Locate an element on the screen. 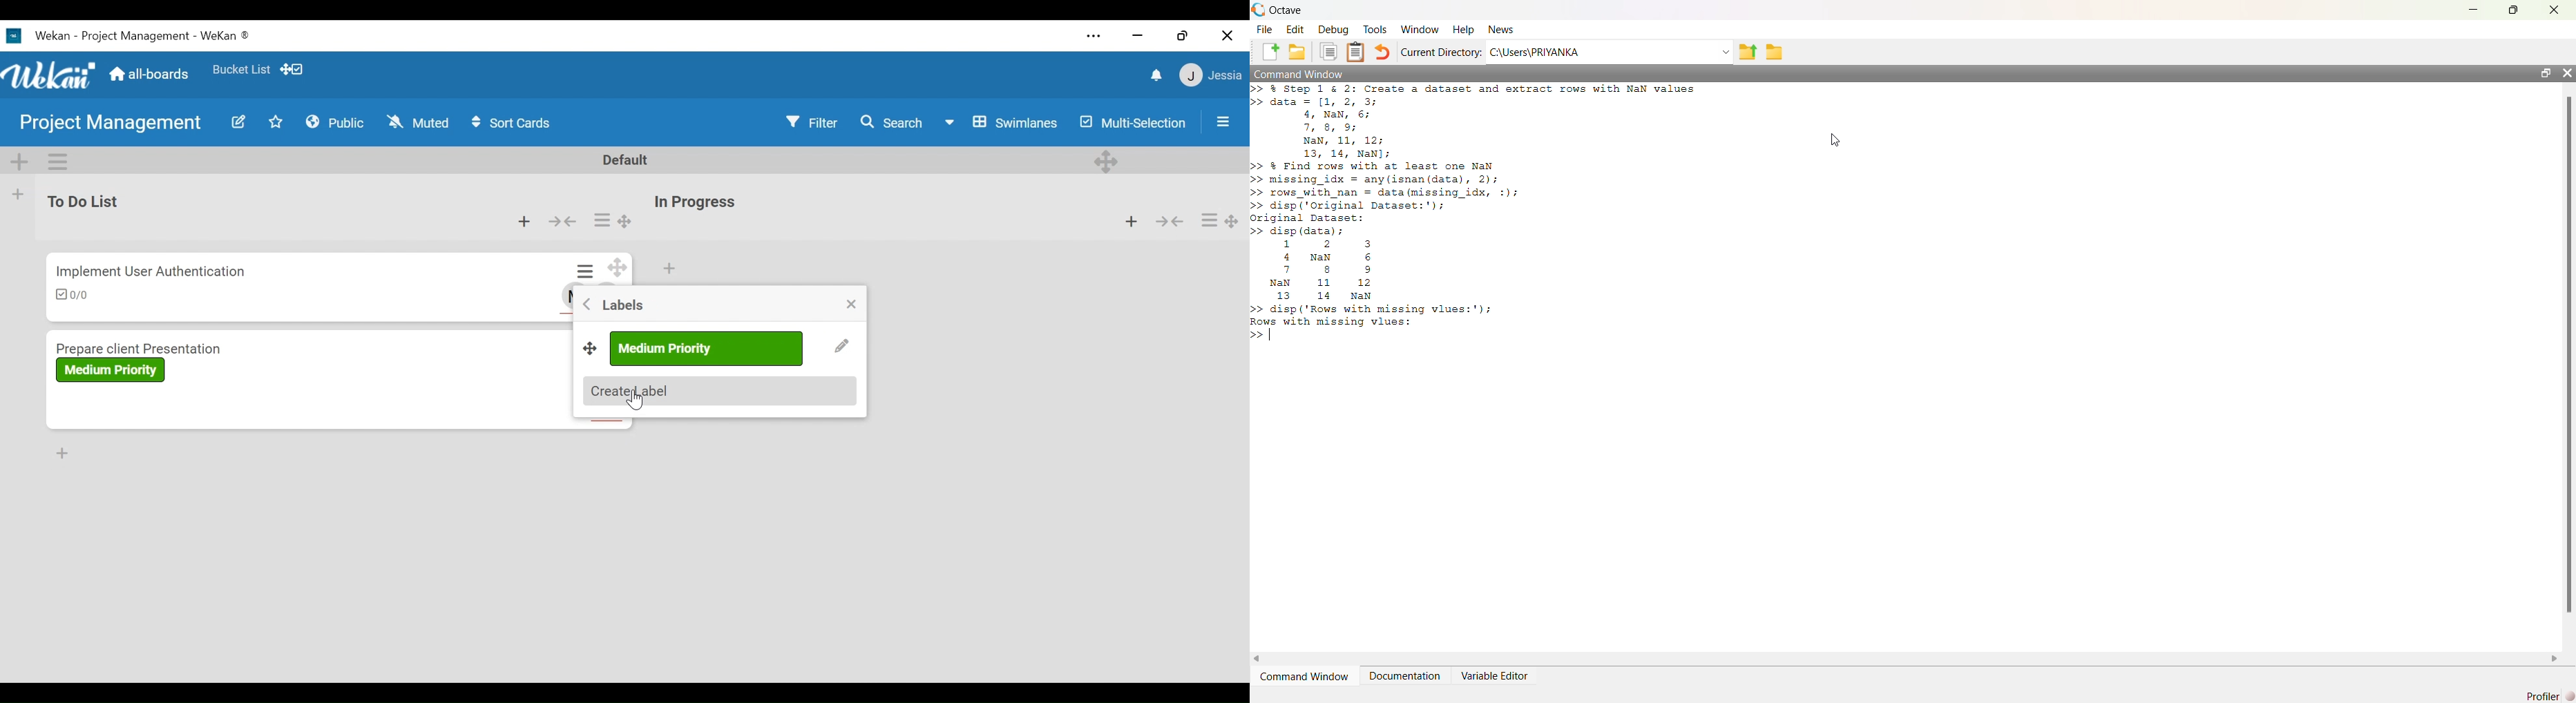 The width and height of the screenshot is (2576, 728). Public is located at coordinates (335, 121).